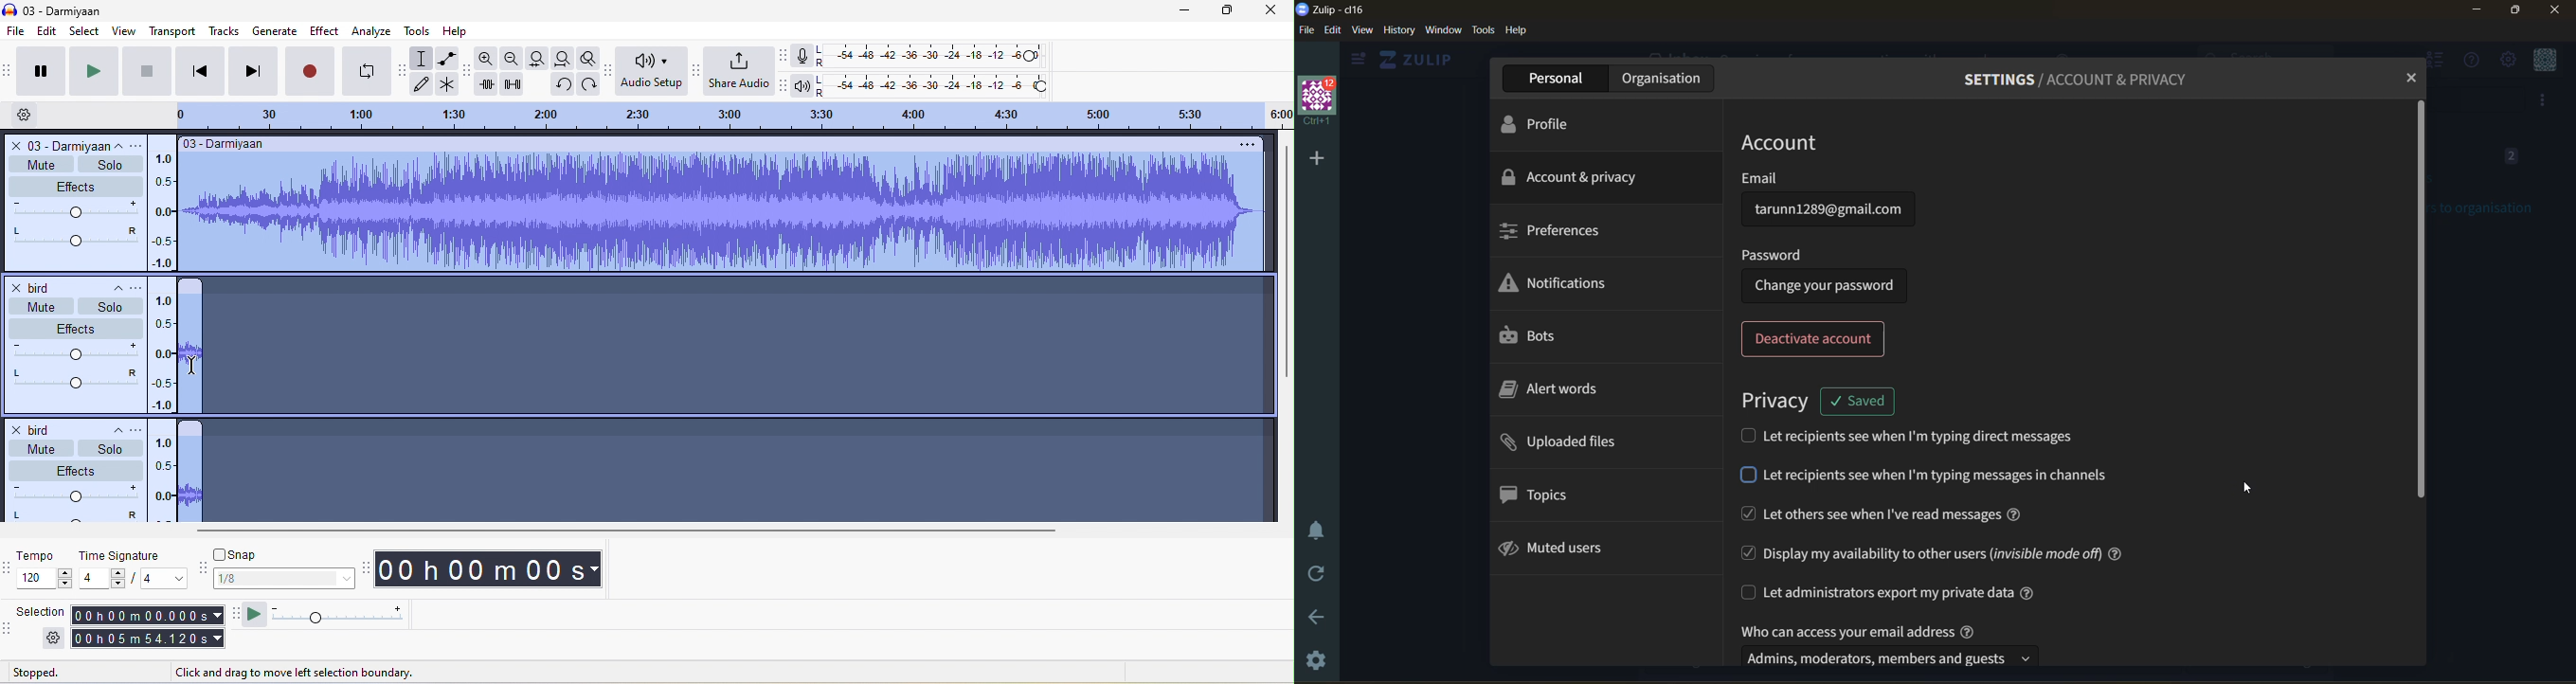 This screenshot has height=700, width=2576. I want to click on linear, so click(163, 205).